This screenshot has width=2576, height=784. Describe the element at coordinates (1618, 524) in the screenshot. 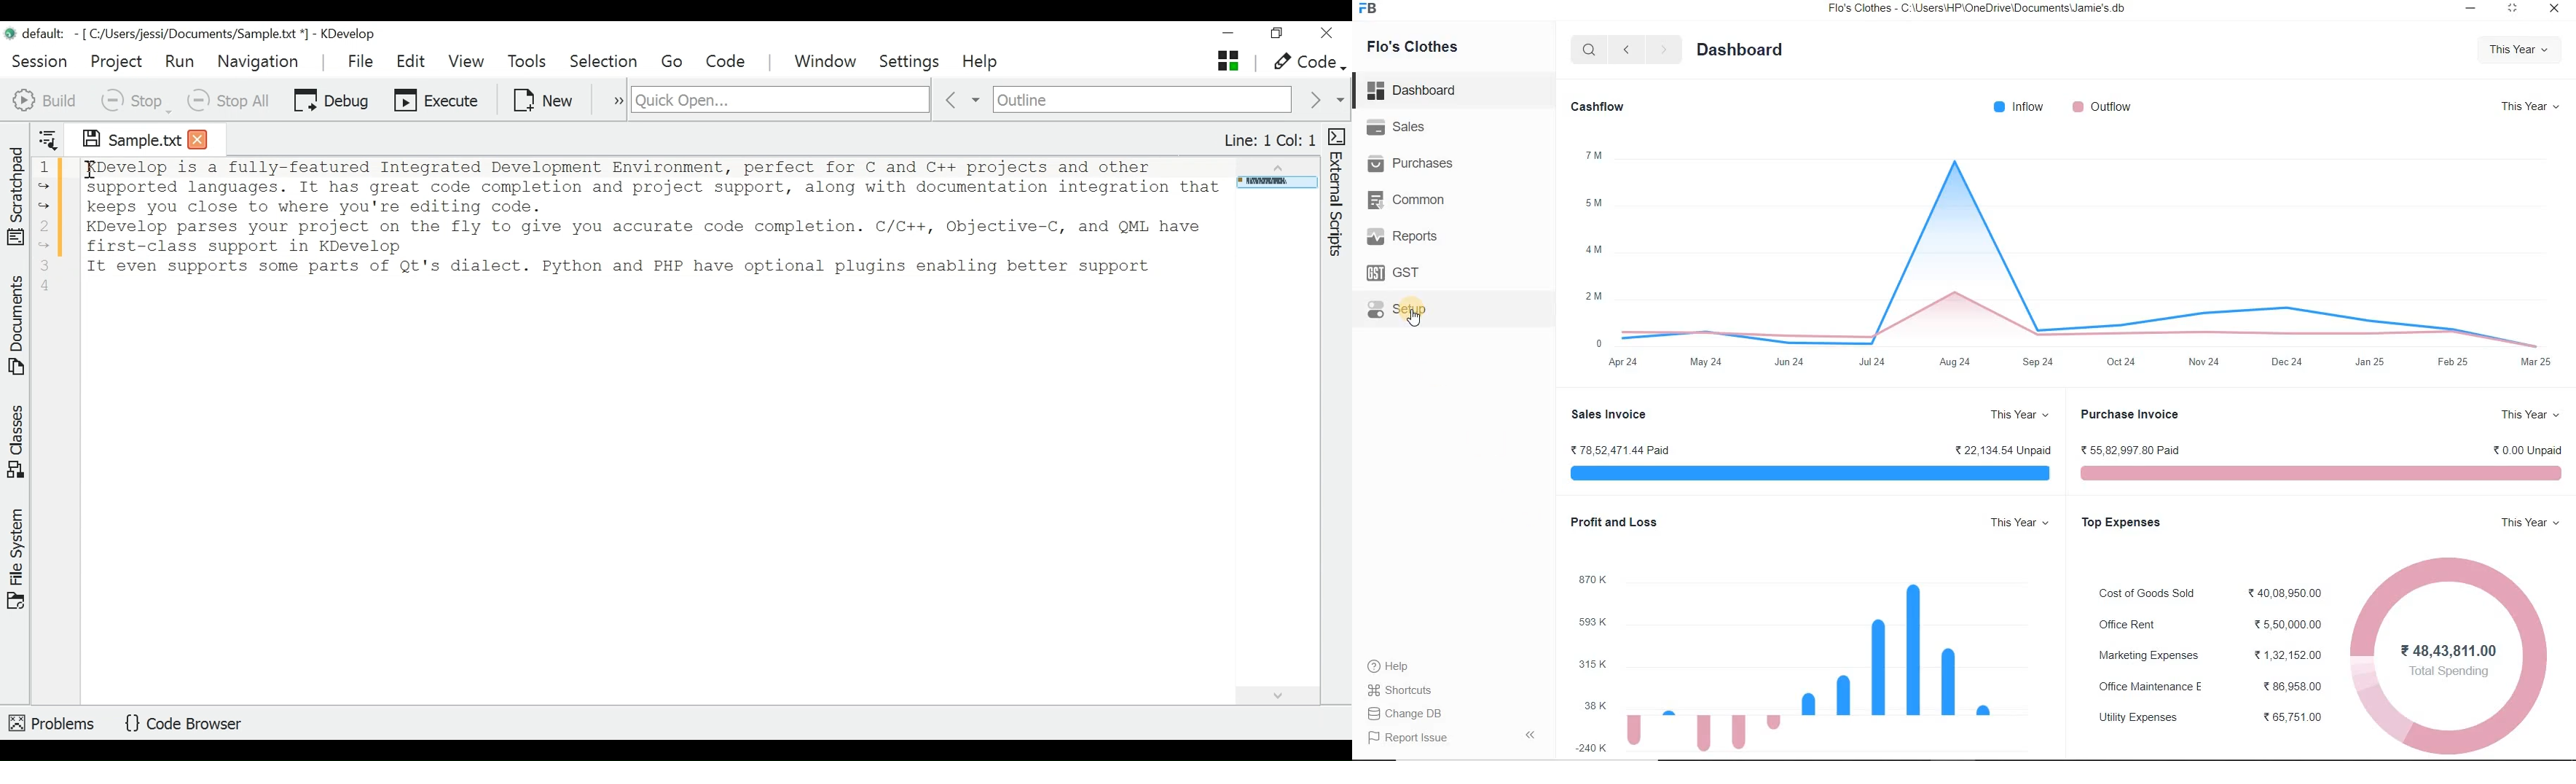

I see `profit and loss` at that location.